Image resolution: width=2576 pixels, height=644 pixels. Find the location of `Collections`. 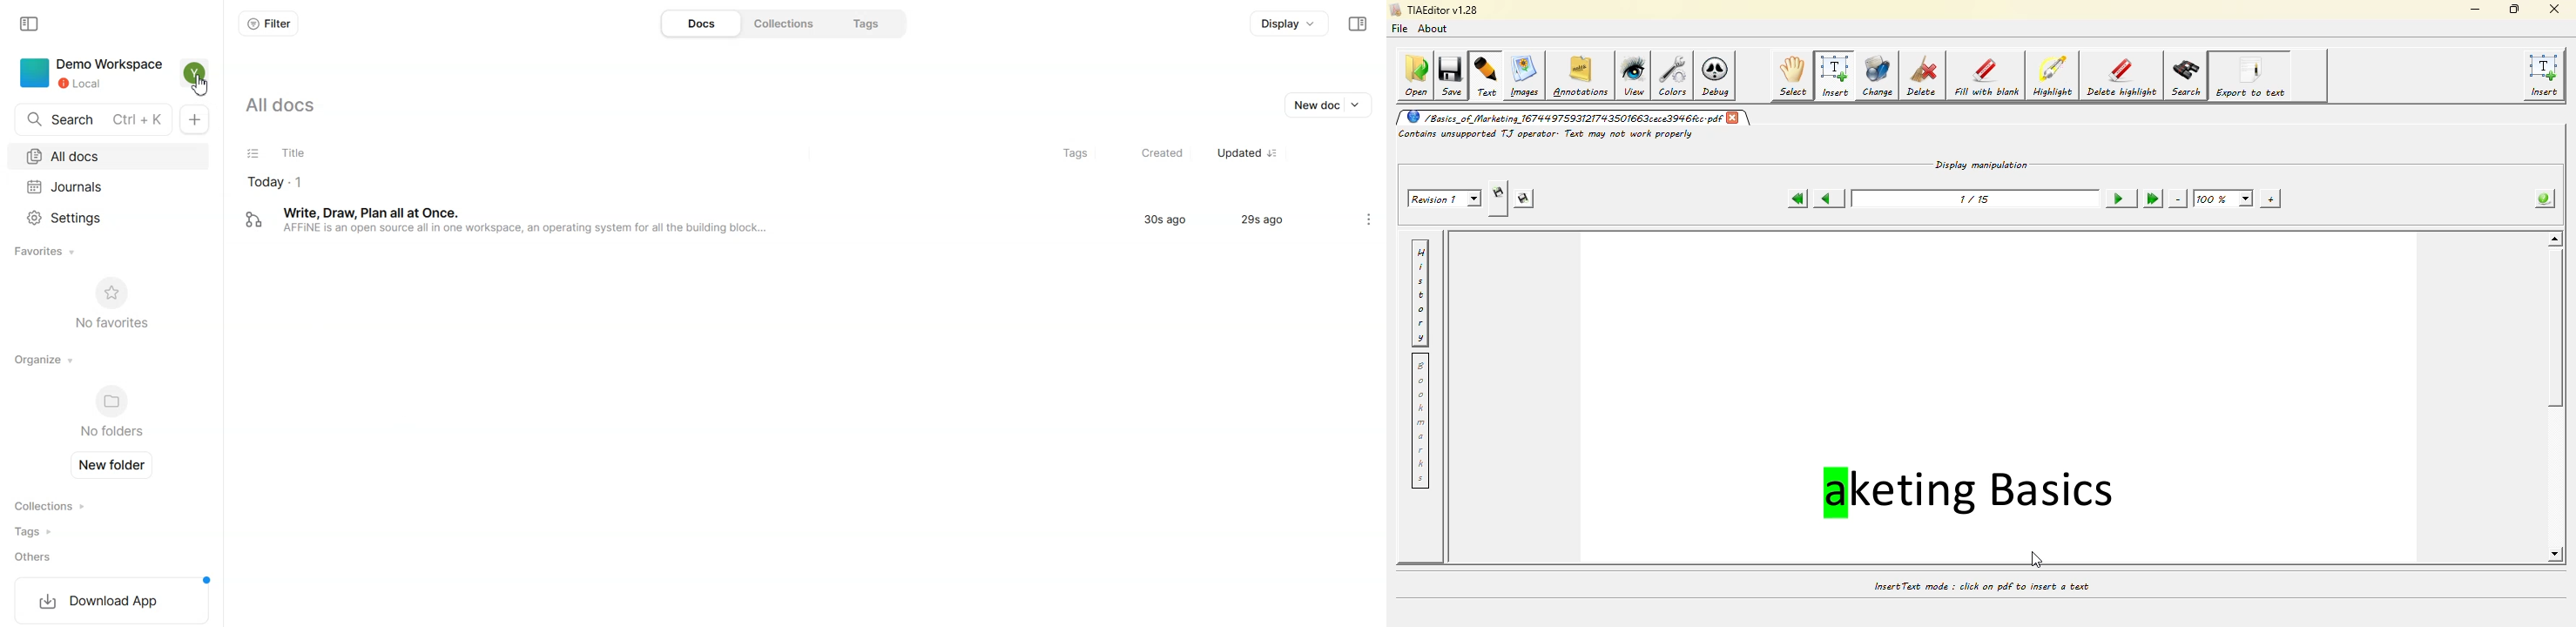

Collections is located at coordinates (56, 506).